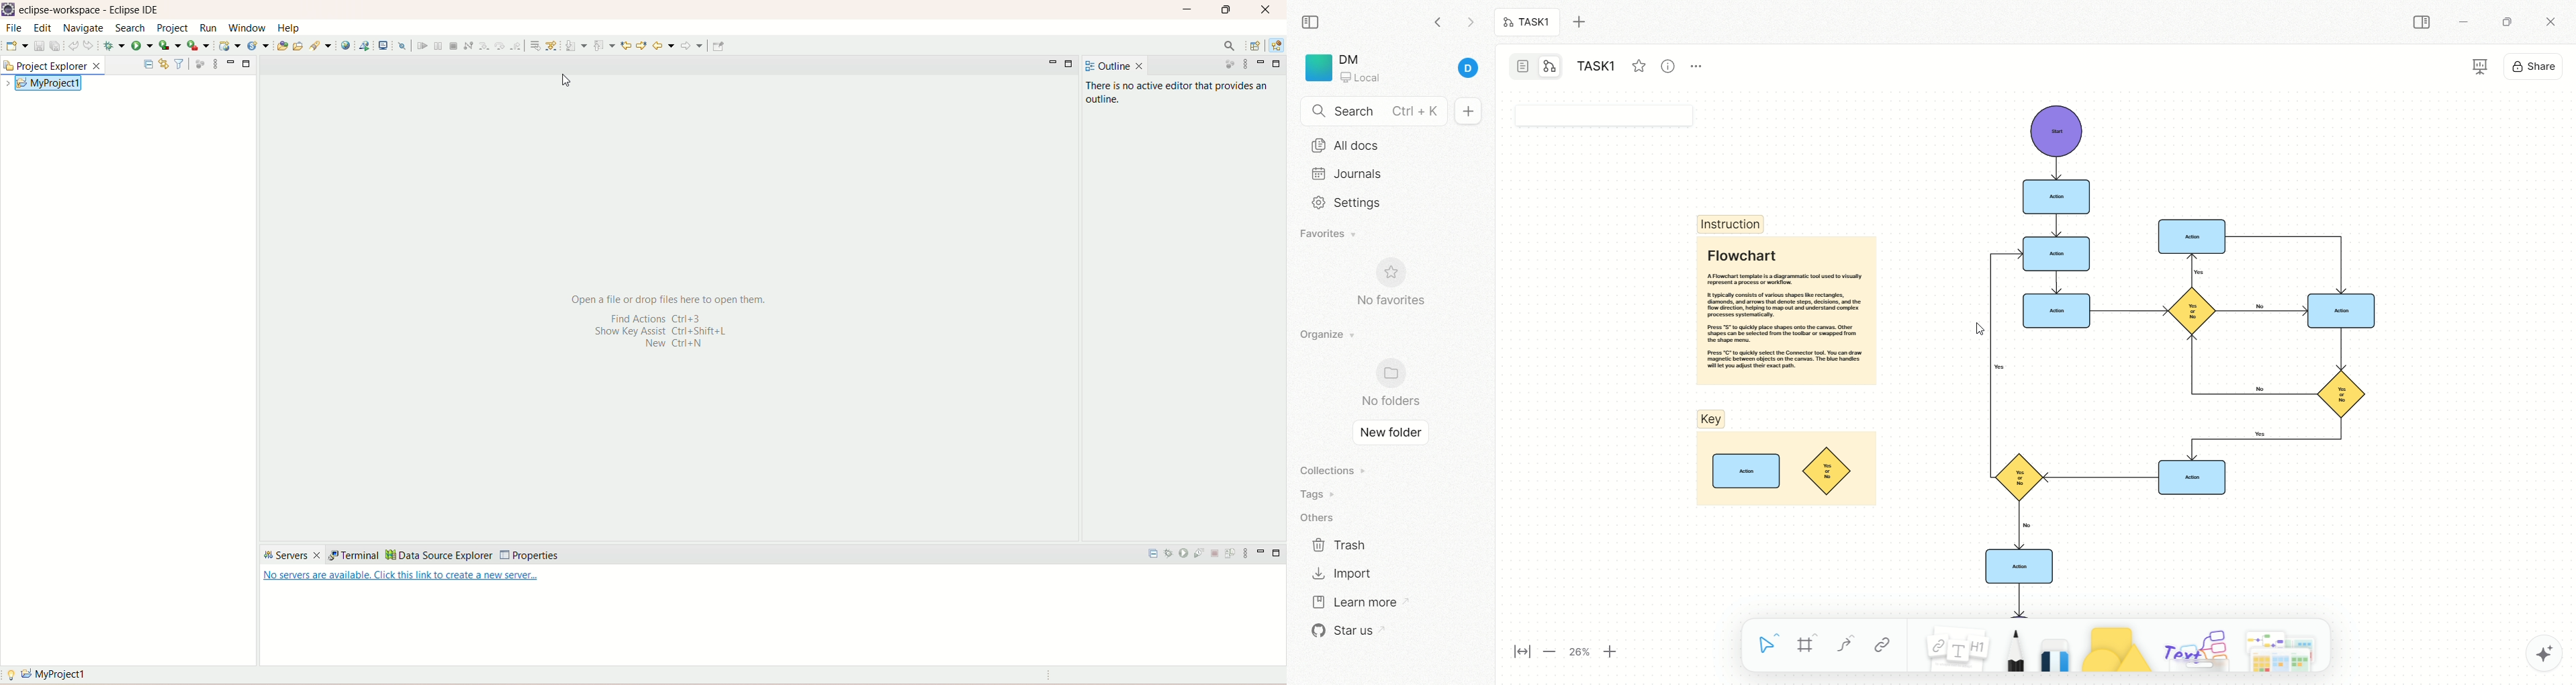  I want to click on view menu, so click(1244, 64).